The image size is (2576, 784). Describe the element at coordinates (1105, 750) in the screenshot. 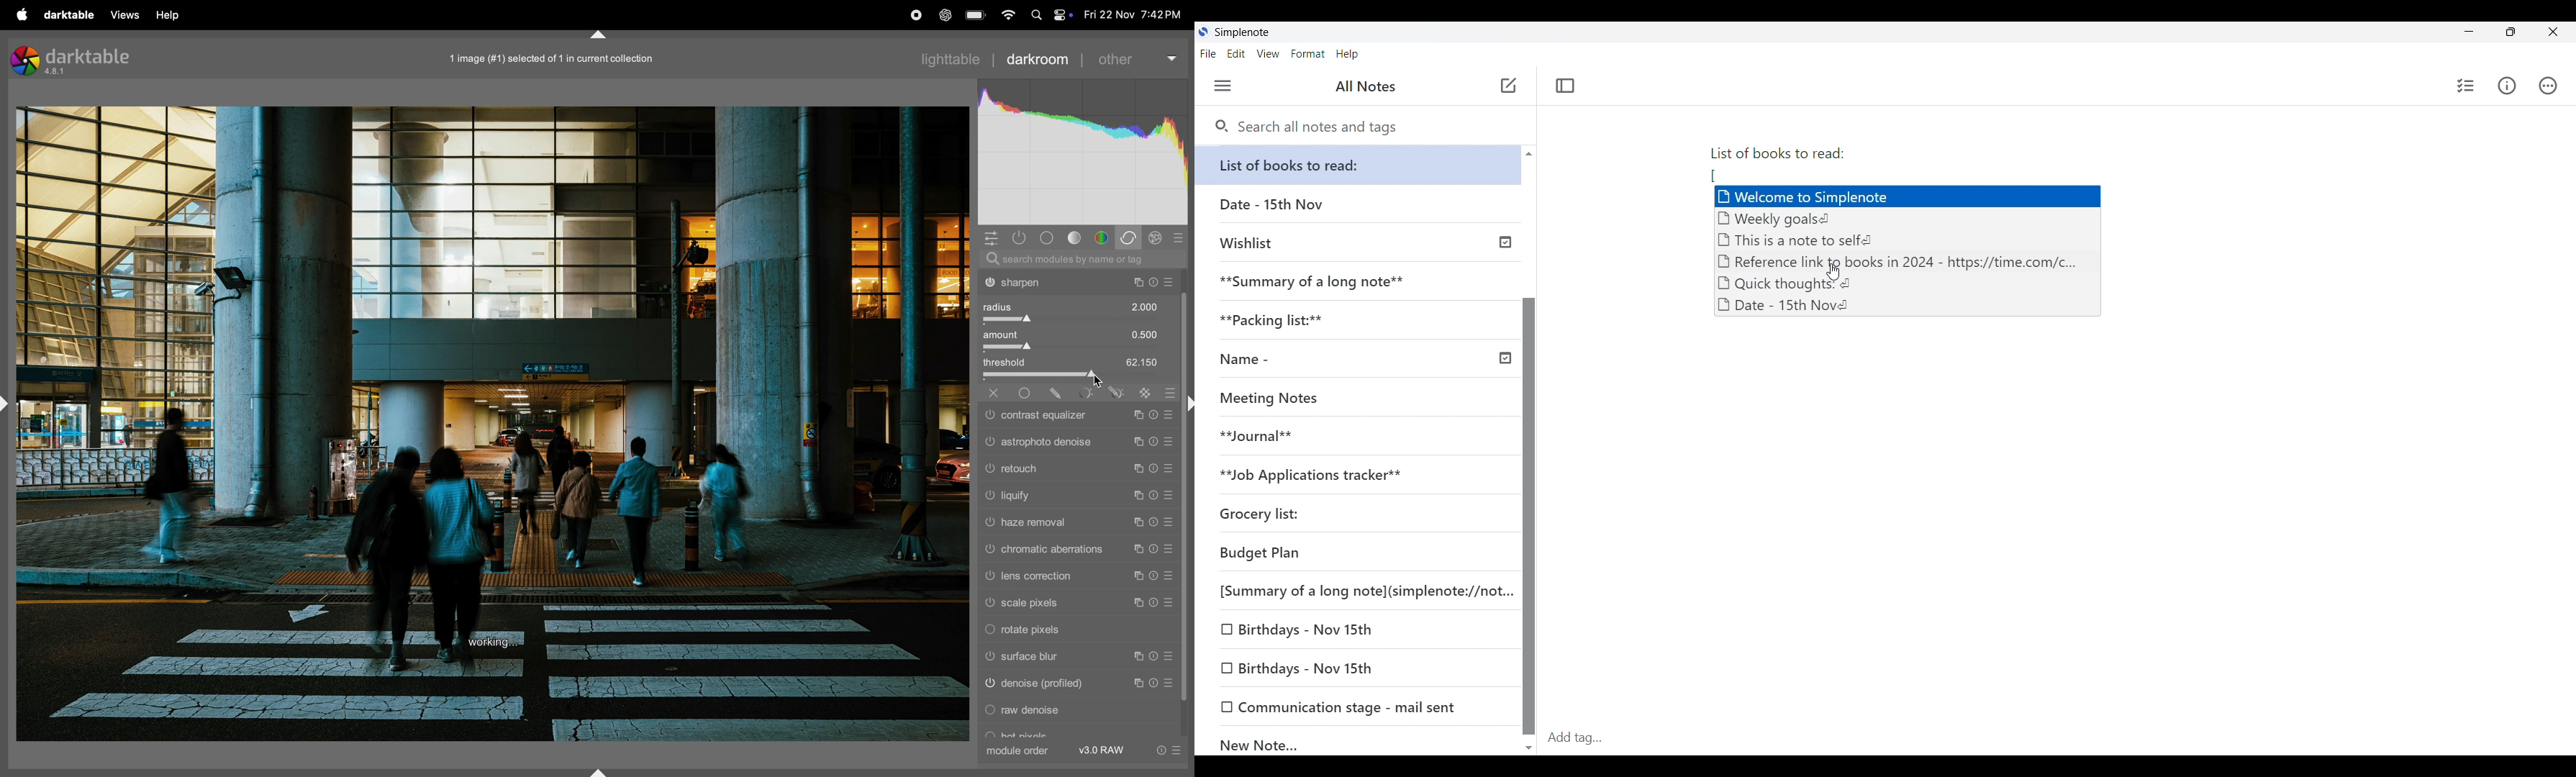

I see `v 3 raw` at that location.